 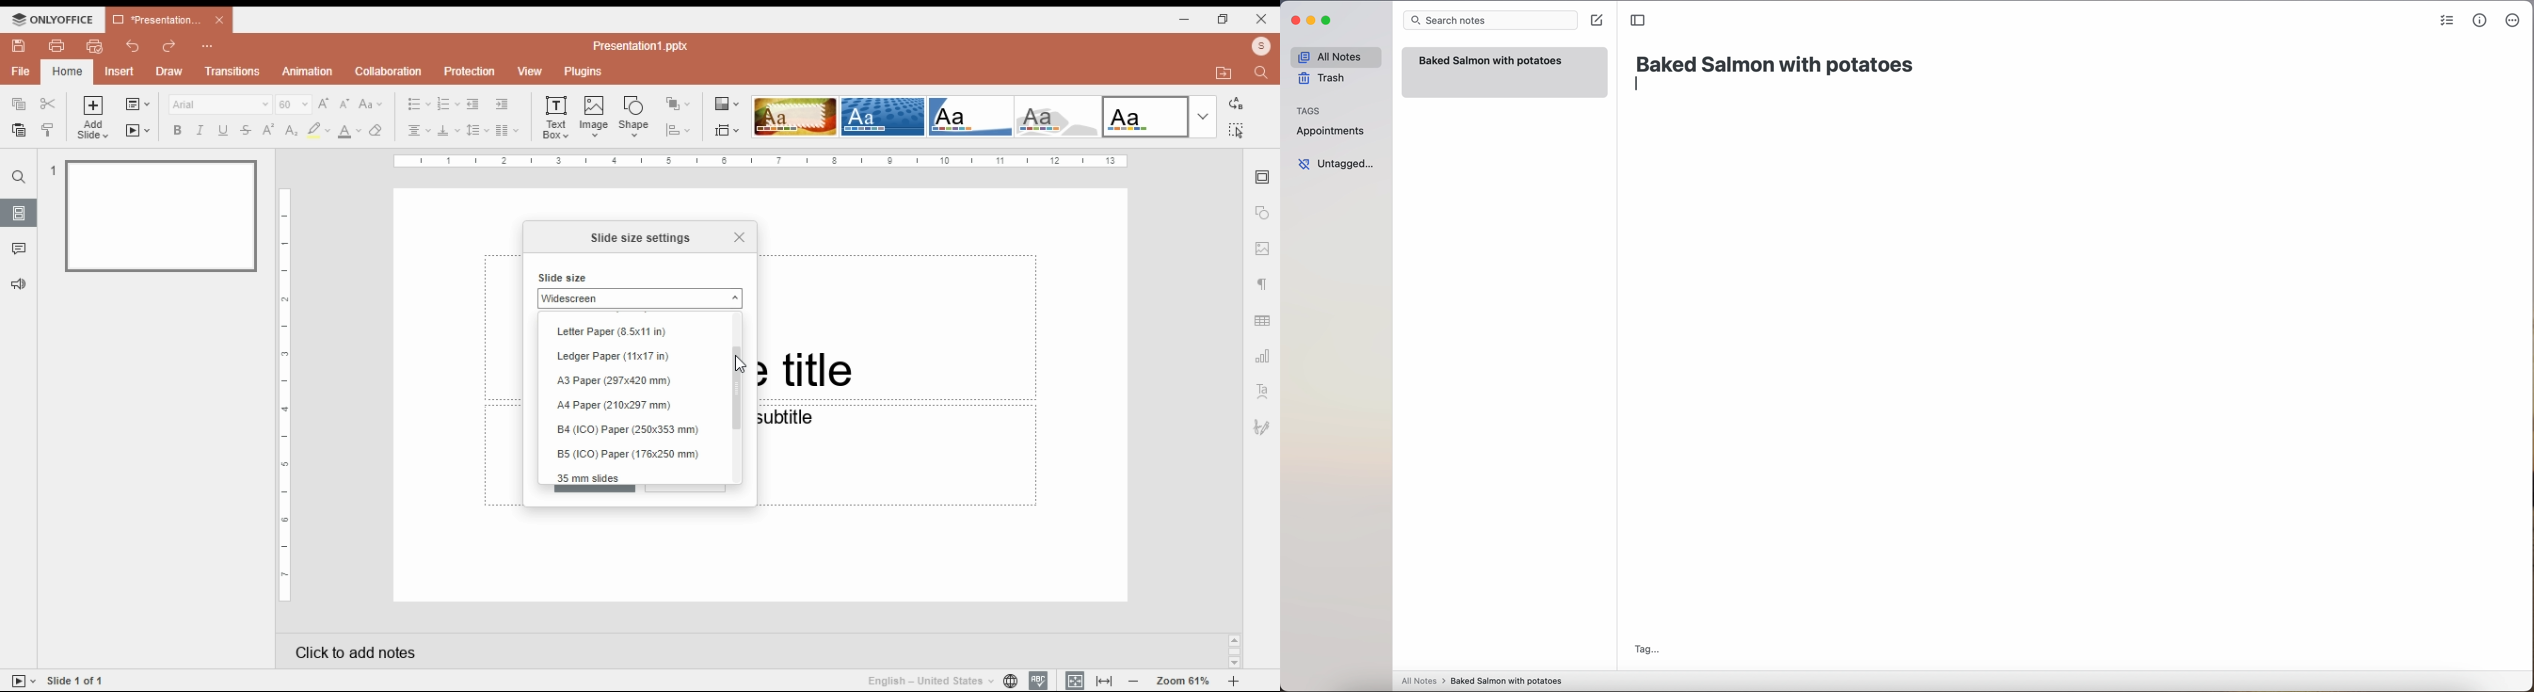 What do you see at coordinates (1640, 87) in the screenshot?
I see `Enter` at bounding box center [1640, 87].